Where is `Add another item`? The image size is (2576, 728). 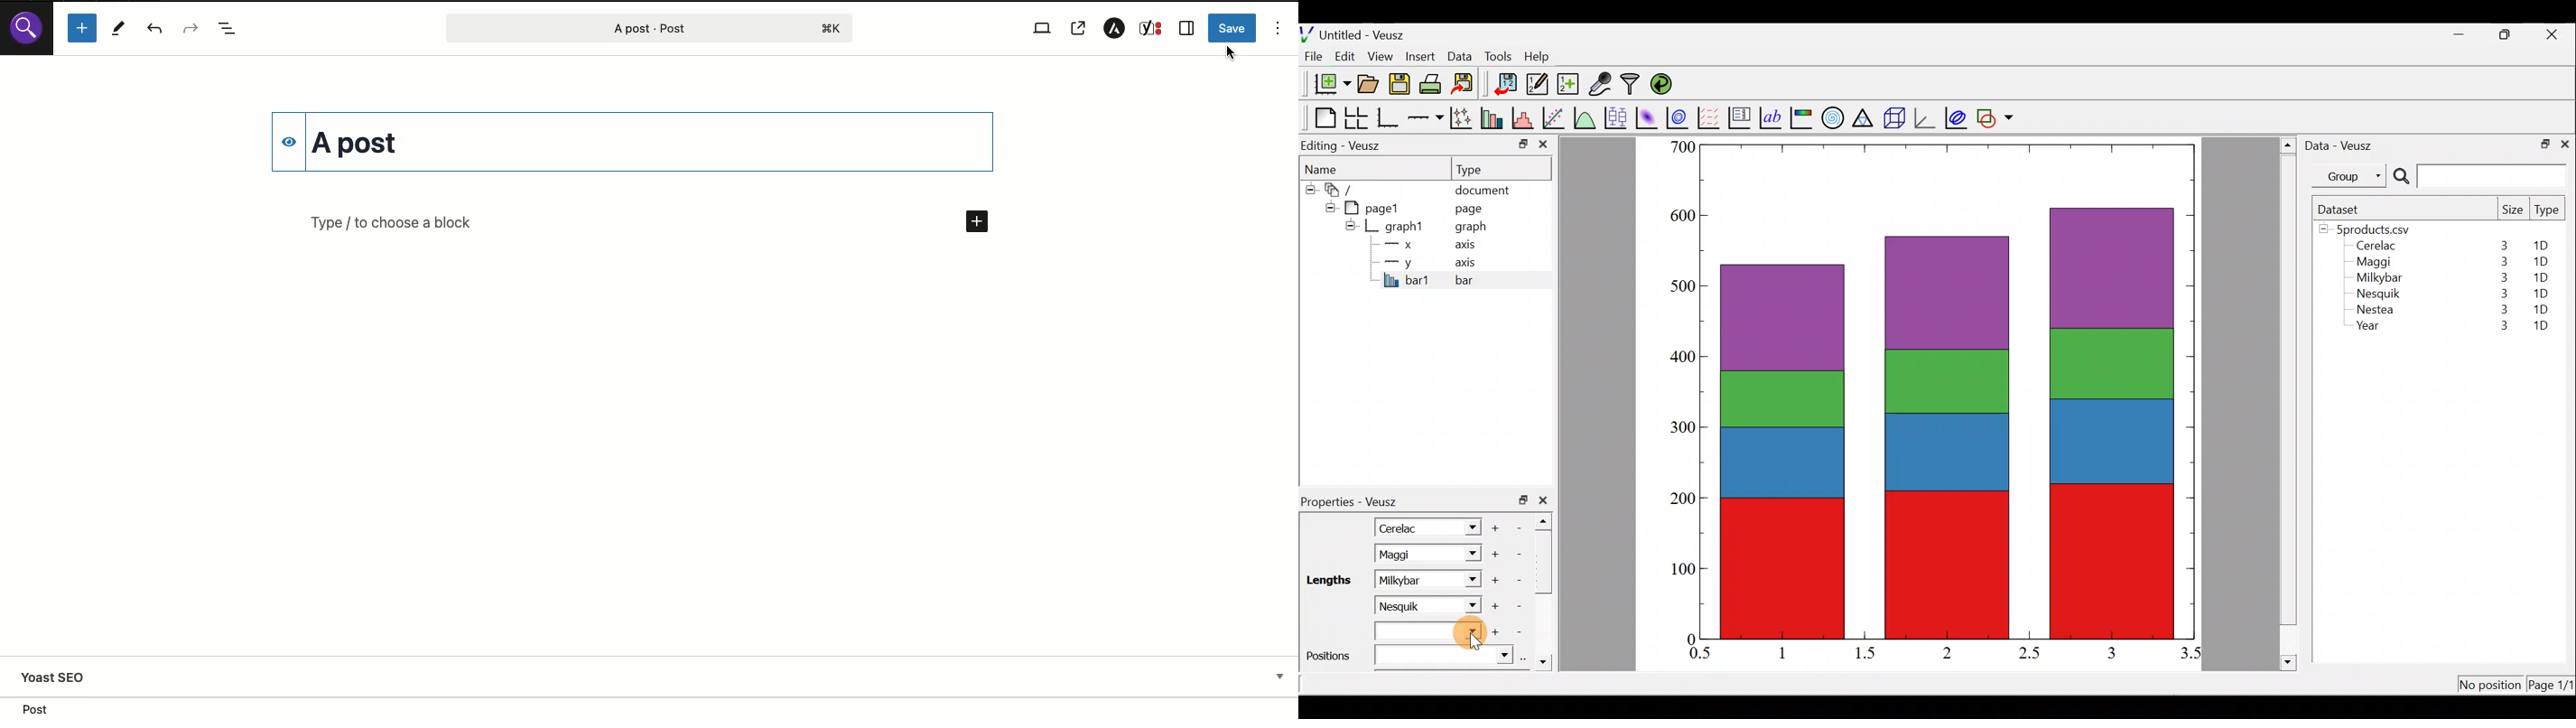
Add another item is located at coordinates (1494, 606).